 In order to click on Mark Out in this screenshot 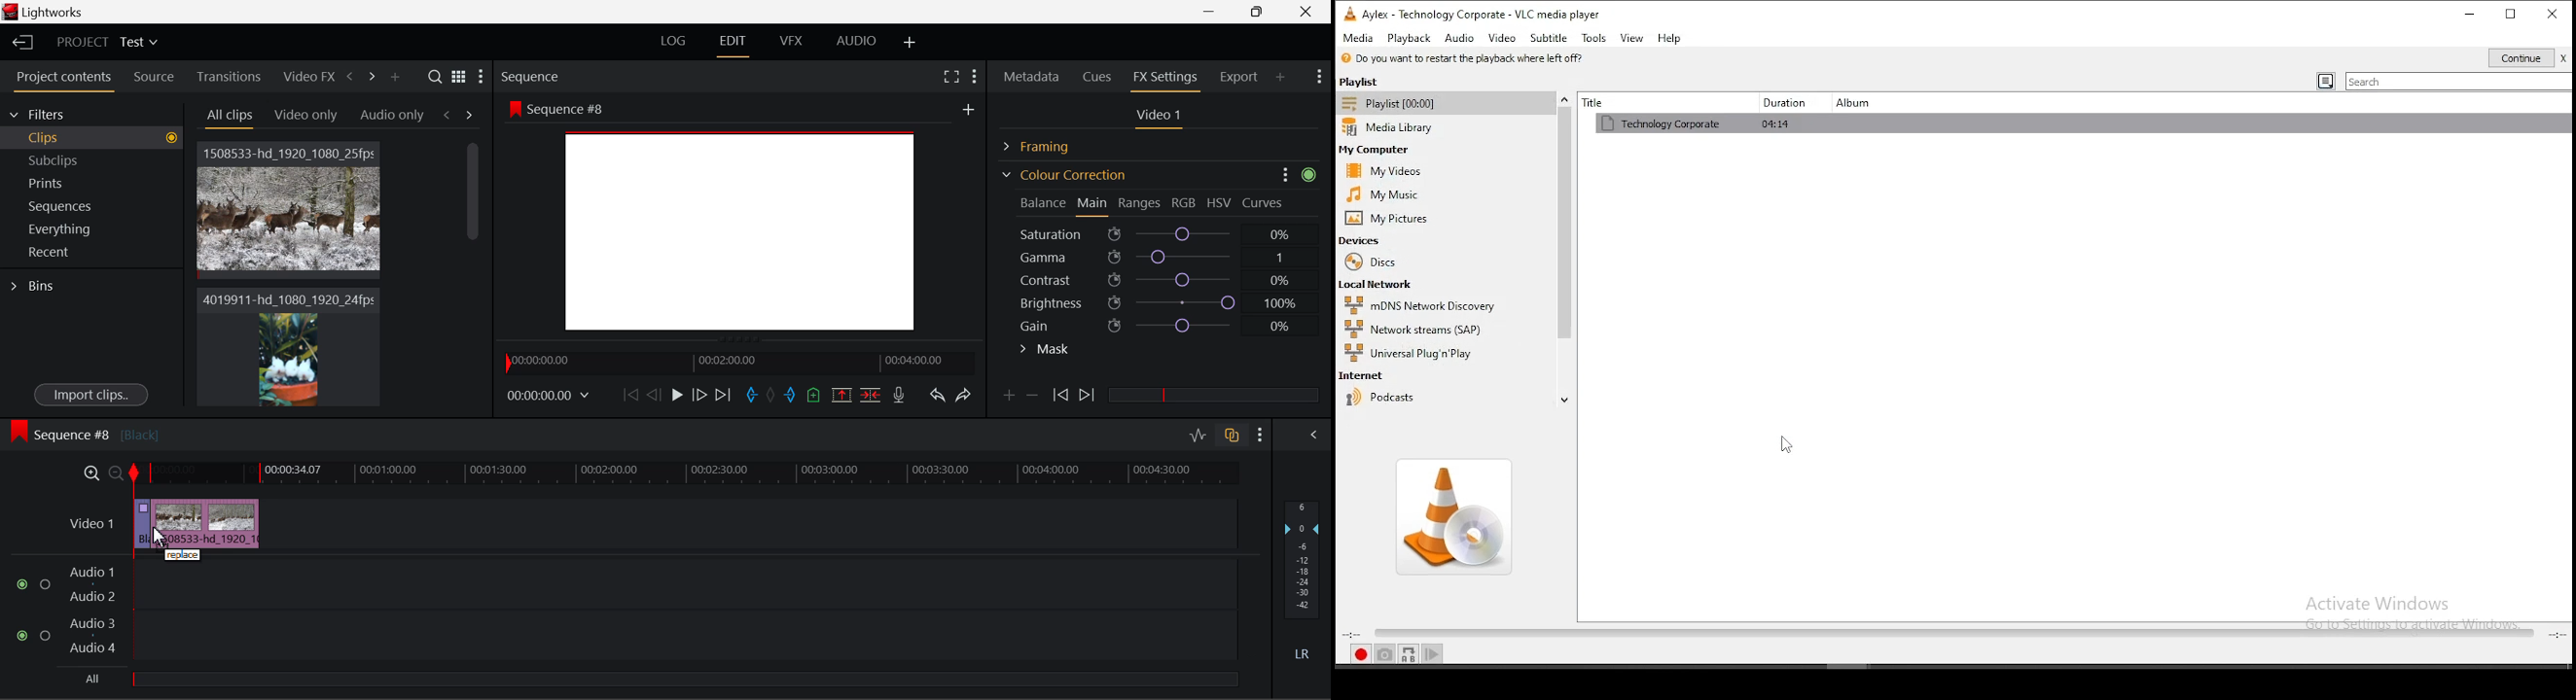, I will do `click(792, 396)`.